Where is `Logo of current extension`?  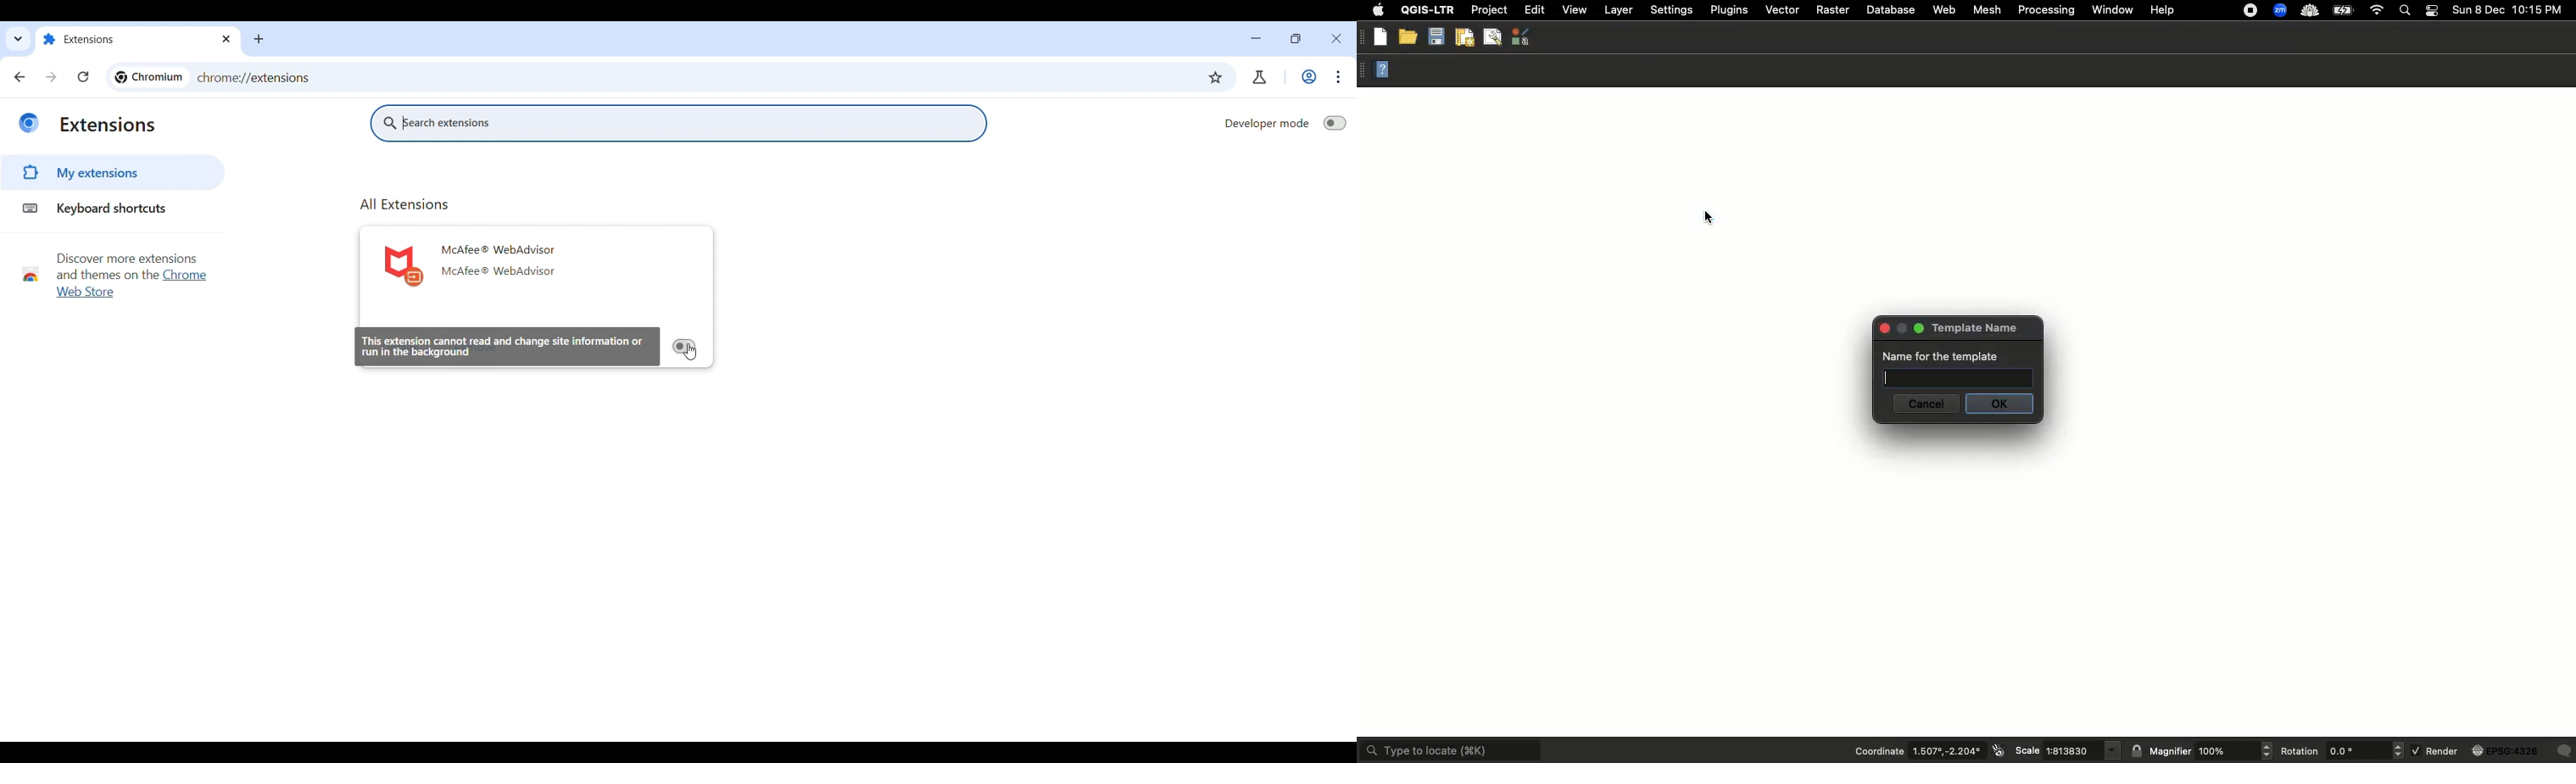 Logo of current extension is located at coordinates (403, 266).